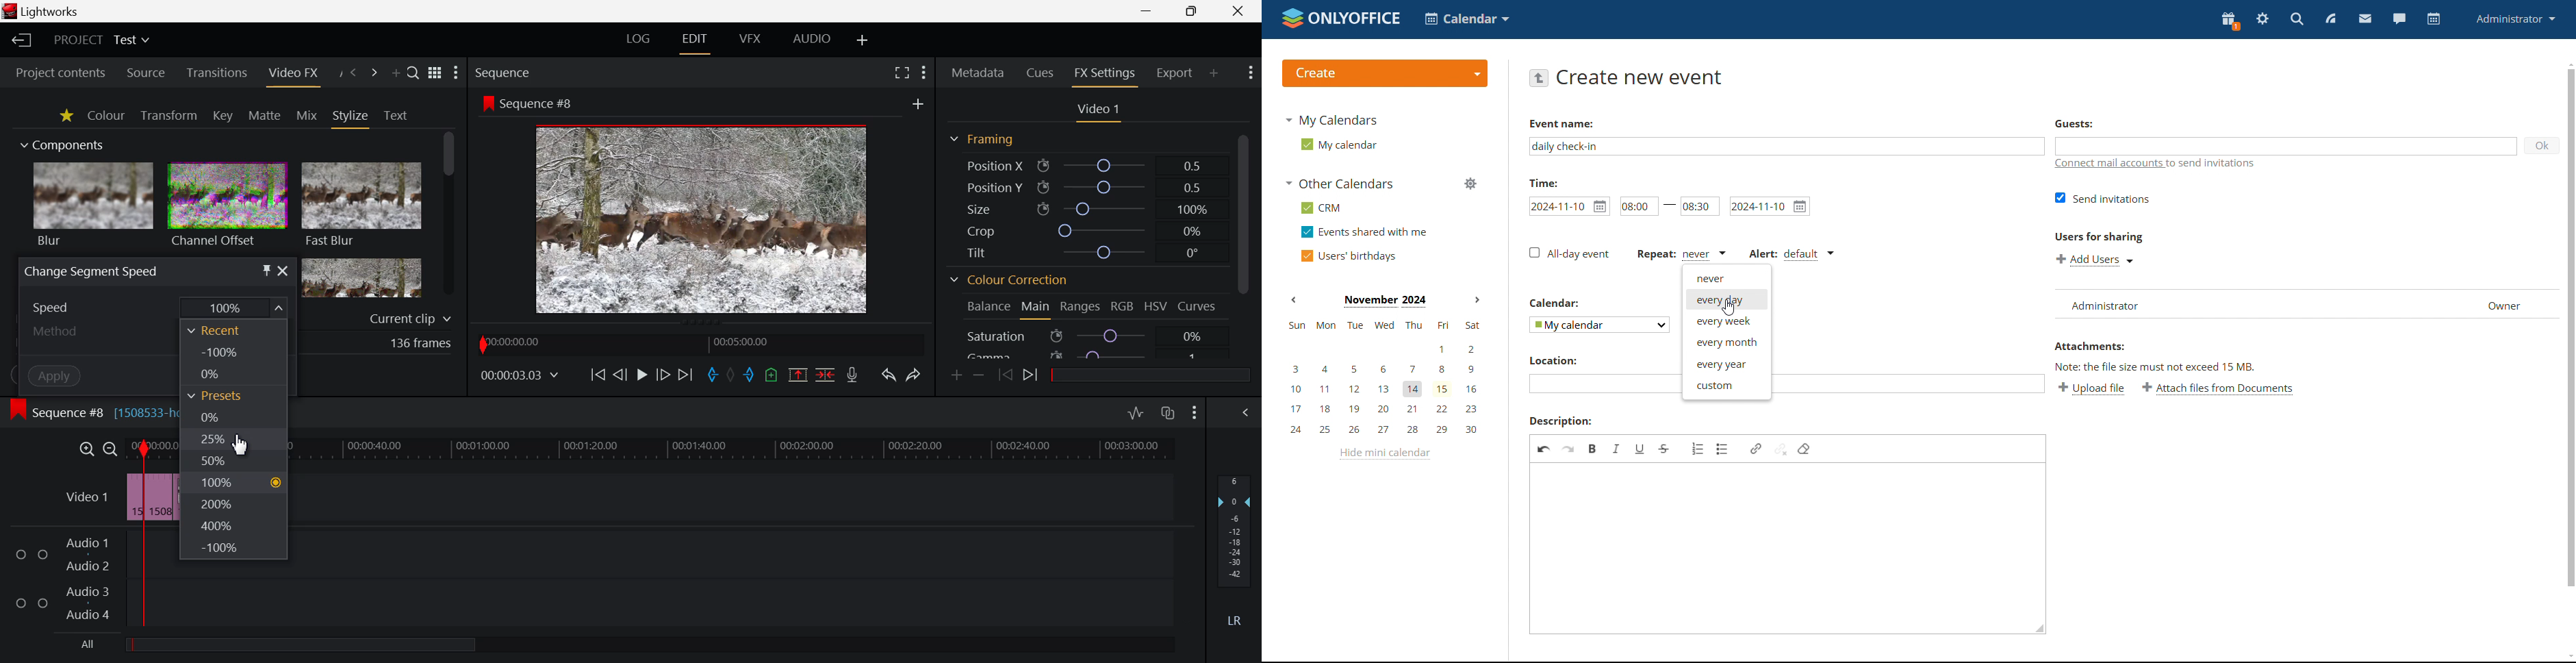 The height and width of the screenshot is (672, 2576). Describe the element at coordinates (1598, 325) in the screenshot. I see `select calendar` at that location.